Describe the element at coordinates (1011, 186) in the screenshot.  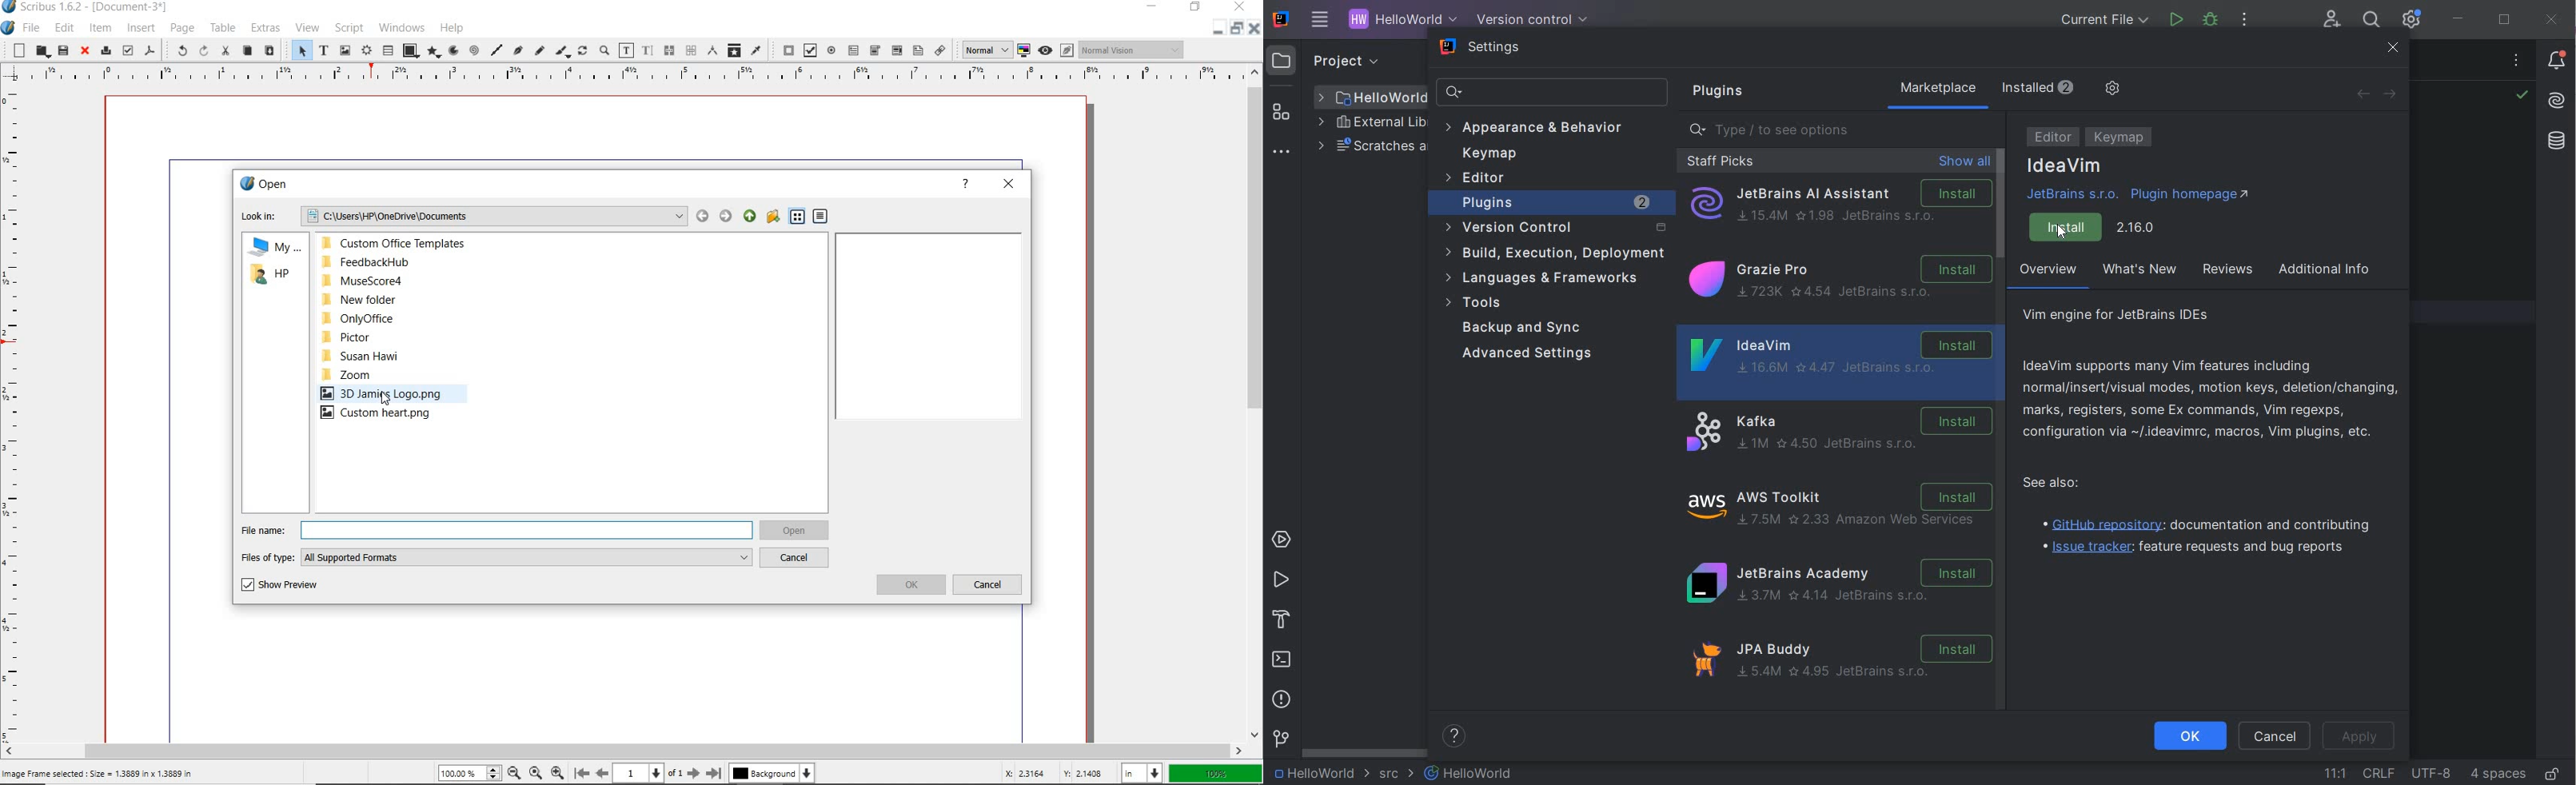
I see `CLOSE` at that location.